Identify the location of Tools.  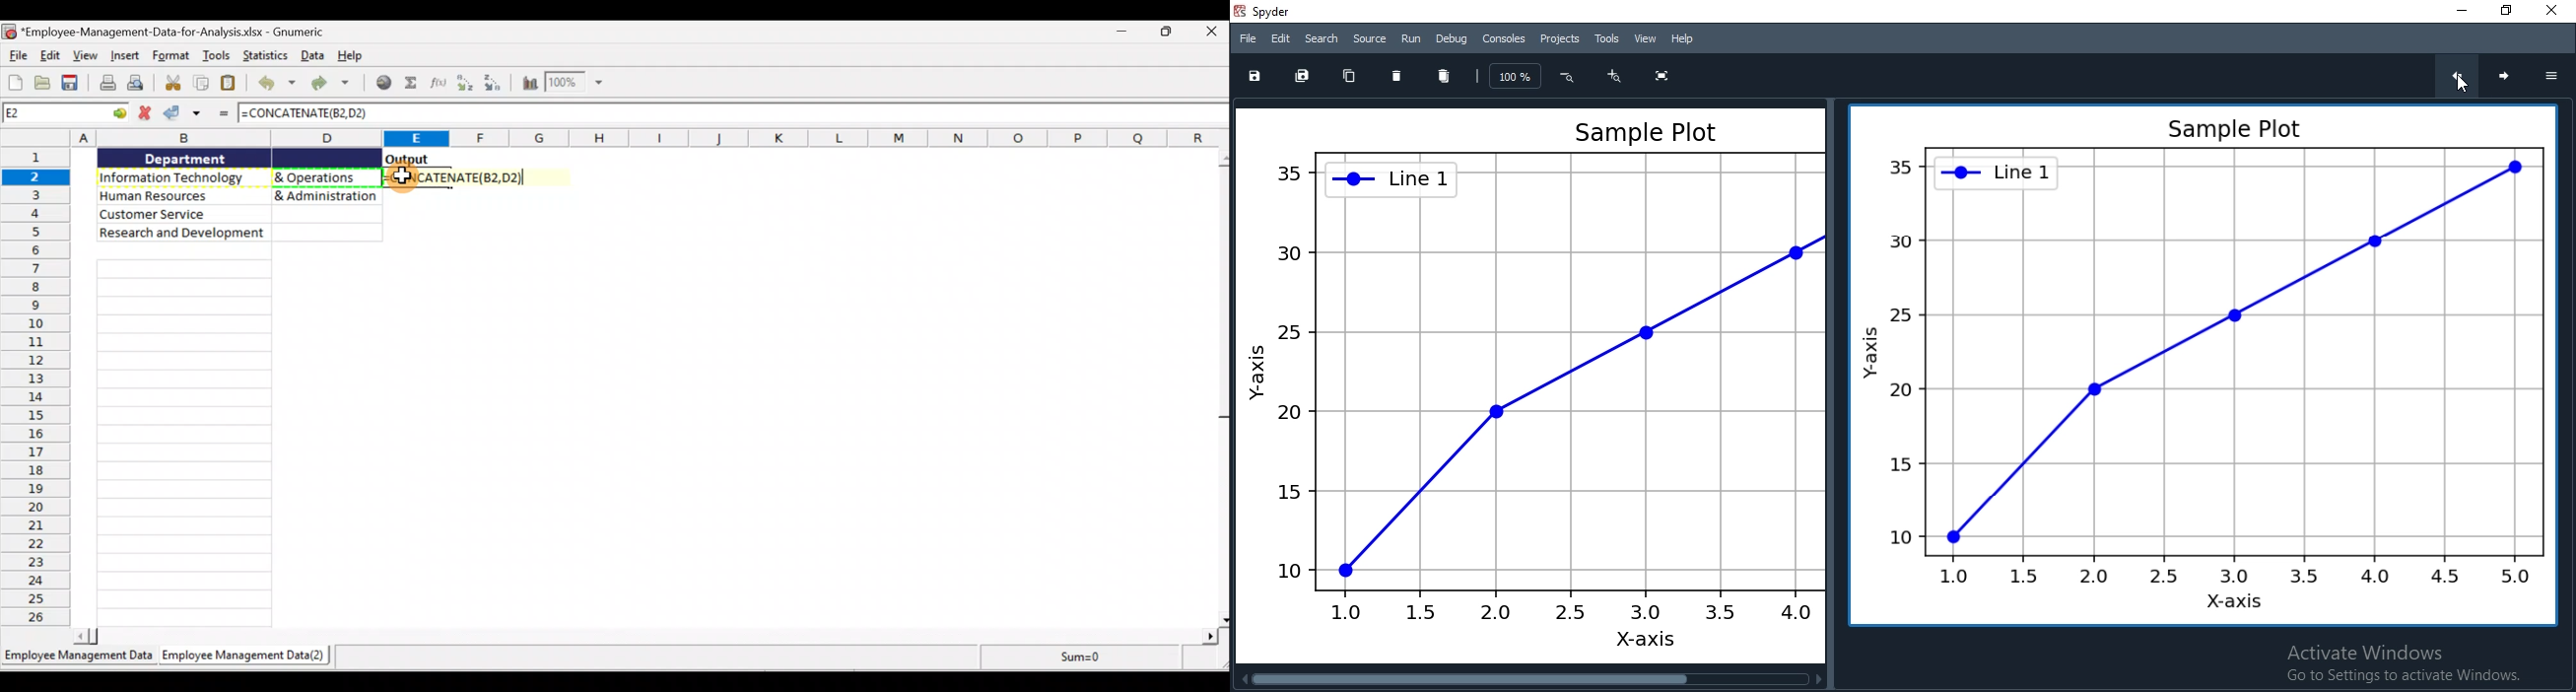
(1606, 38).